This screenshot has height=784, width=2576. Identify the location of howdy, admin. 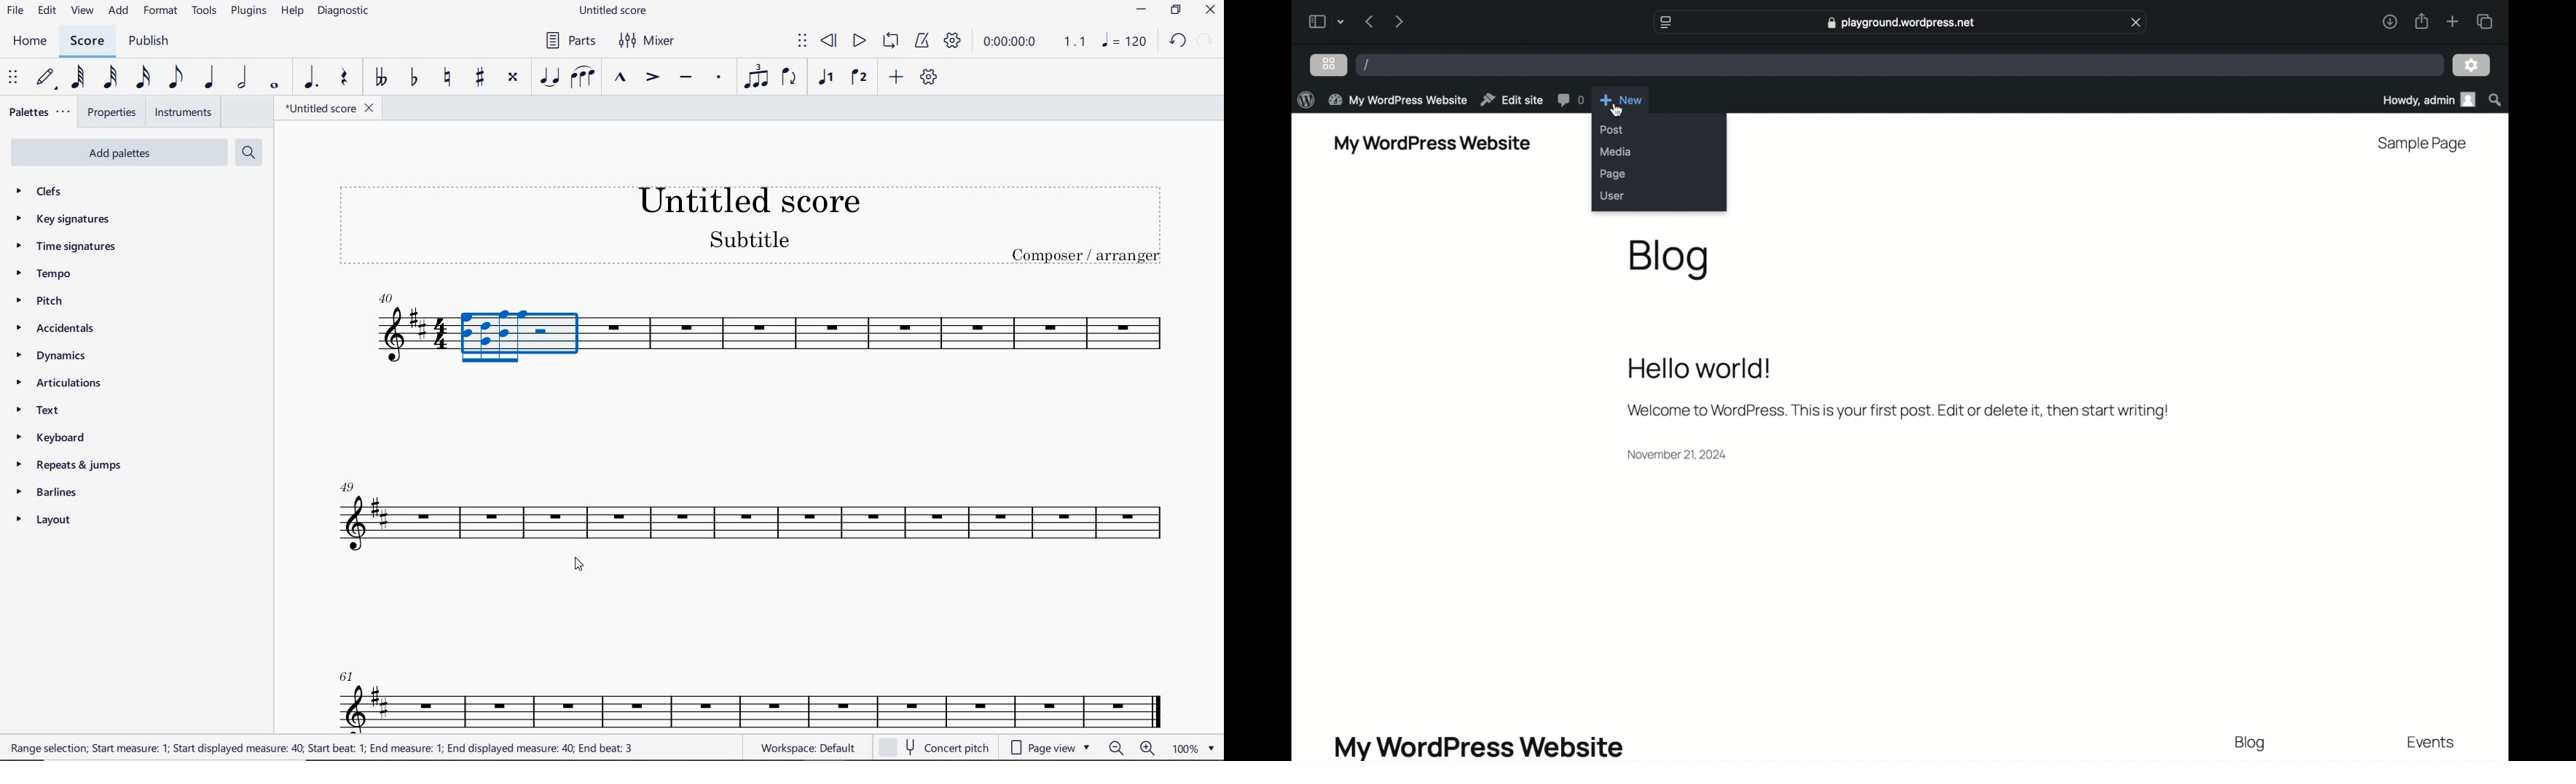
(2427, 99).